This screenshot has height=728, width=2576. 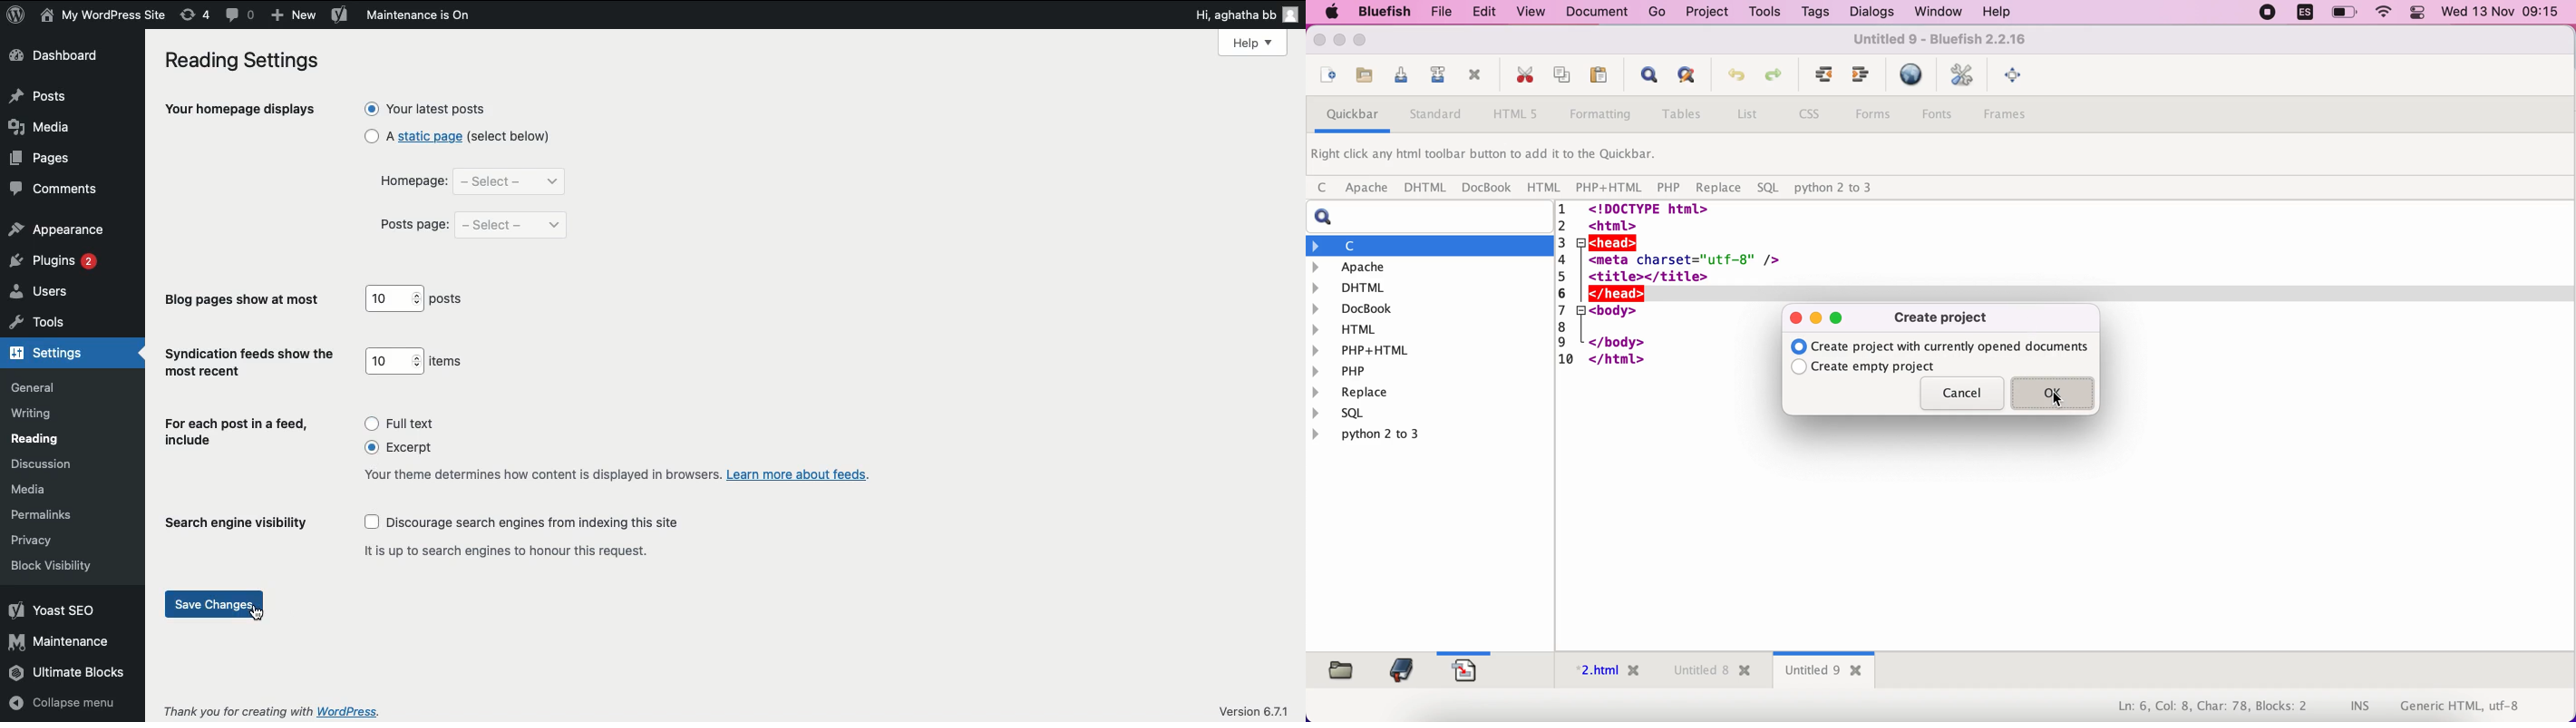 What do you see at coordinates (1644, 77) in the screenshot?
I see `show find bar` at bounding box center [1644, 77].